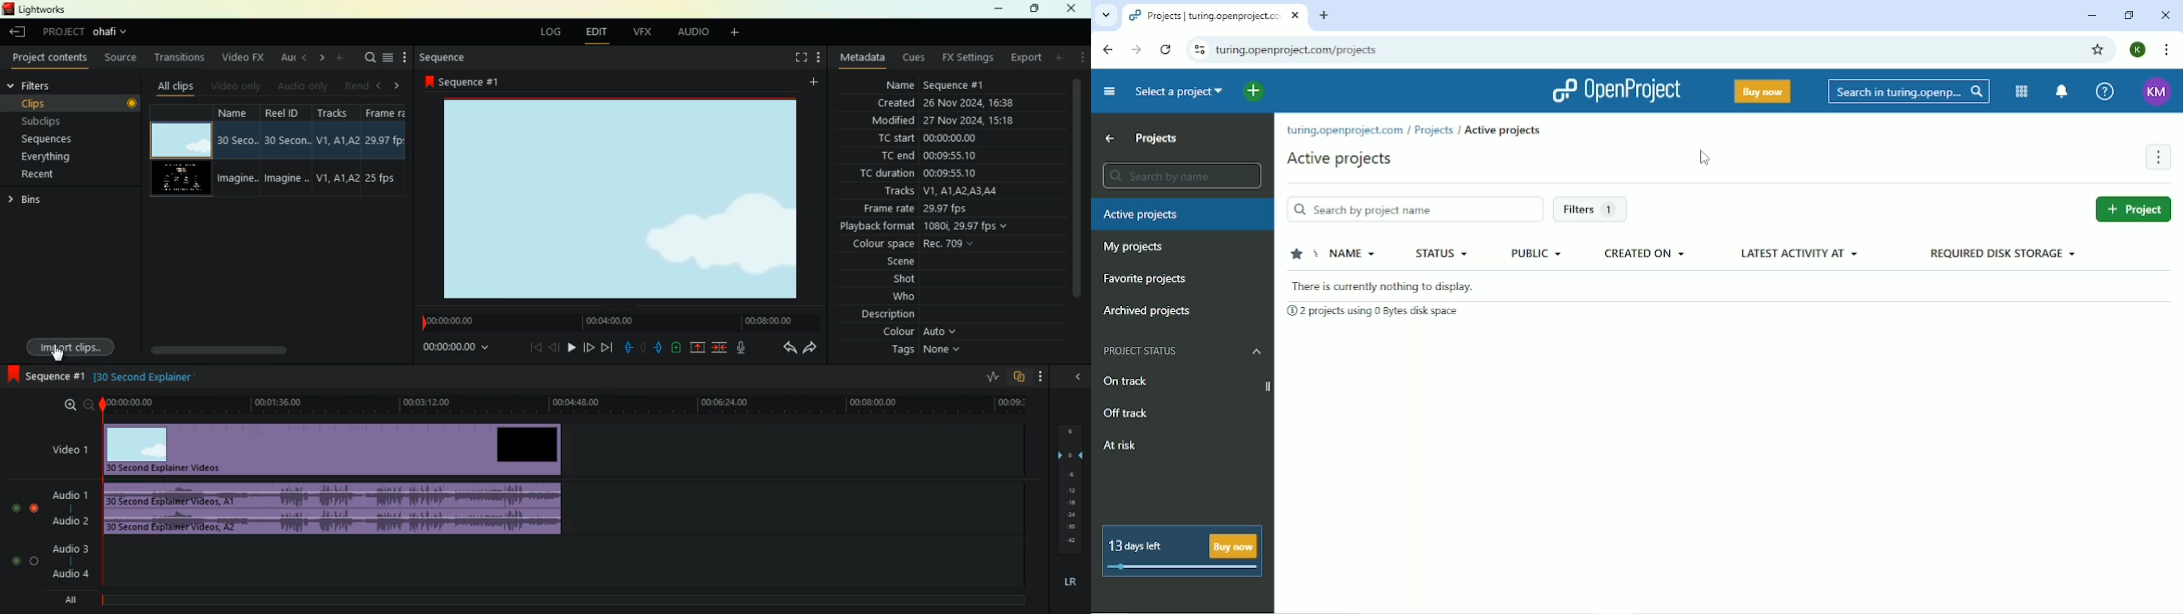 Image resolution: width=2184 pixels, height=616 pixels. Describe the element at coordinates (1104, 17) in the screenshot. I see `other tabs` at that location.